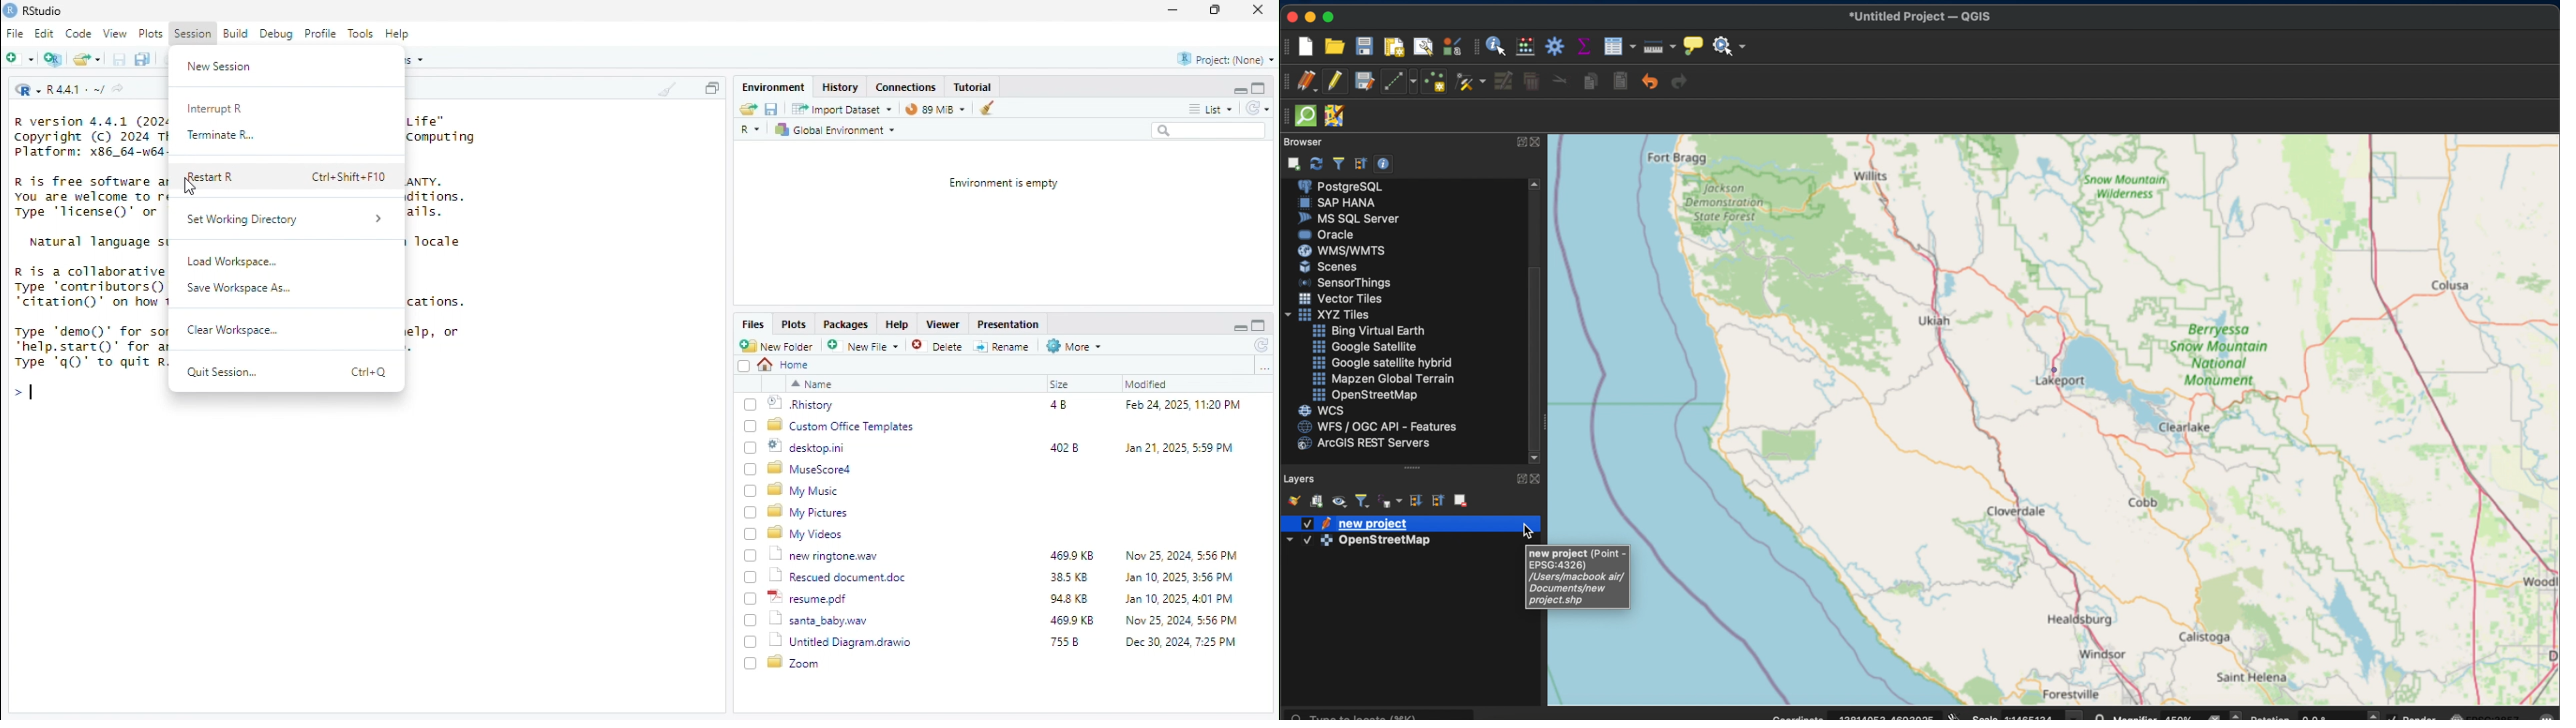 This screenshot has width=2576, height=728. Describe the element at coordinates (1259, 87) in the screenshot. I see `maximise` at that location.